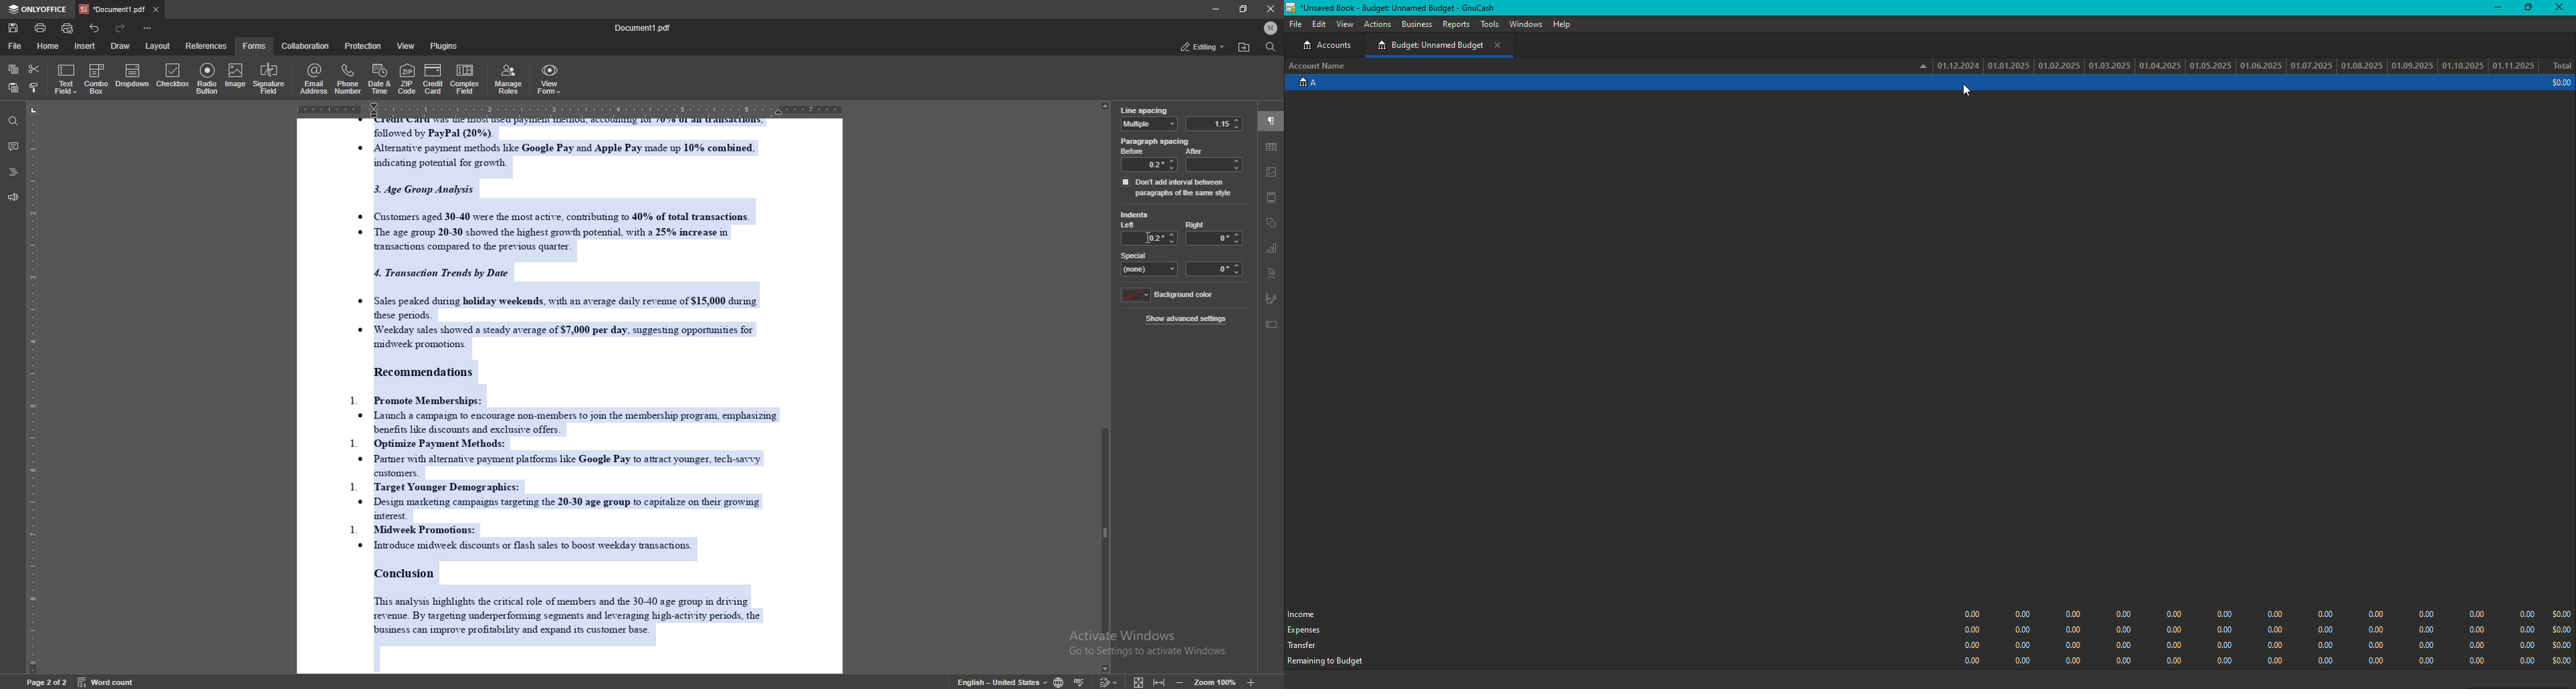 The image size is (2576, 700). Describe the element at coordinates (1526, 25) in the screenshot. I see `Windows` at that location.